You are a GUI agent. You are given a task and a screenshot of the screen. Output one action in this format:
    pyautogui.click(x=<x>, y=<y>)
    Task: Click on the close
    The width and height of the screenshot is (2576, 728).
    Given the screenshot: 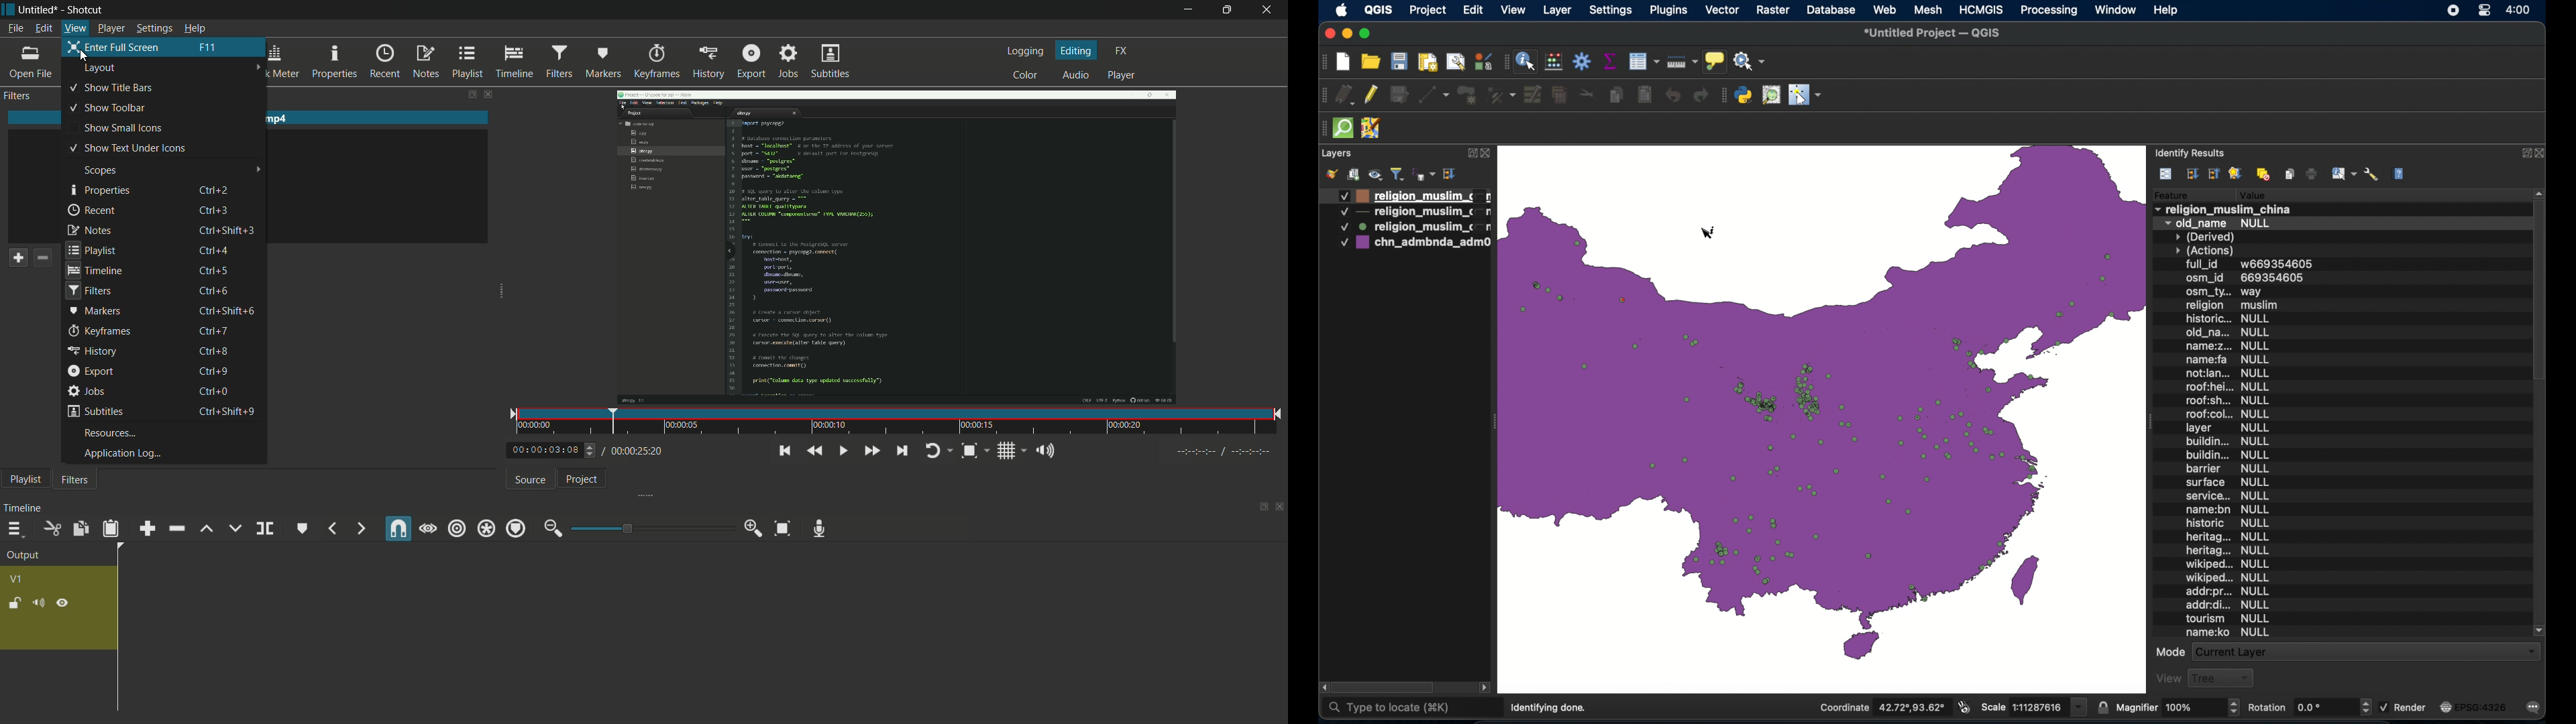 What is the action you would take?
    pyautogui.click(x=1487, y=155)
    